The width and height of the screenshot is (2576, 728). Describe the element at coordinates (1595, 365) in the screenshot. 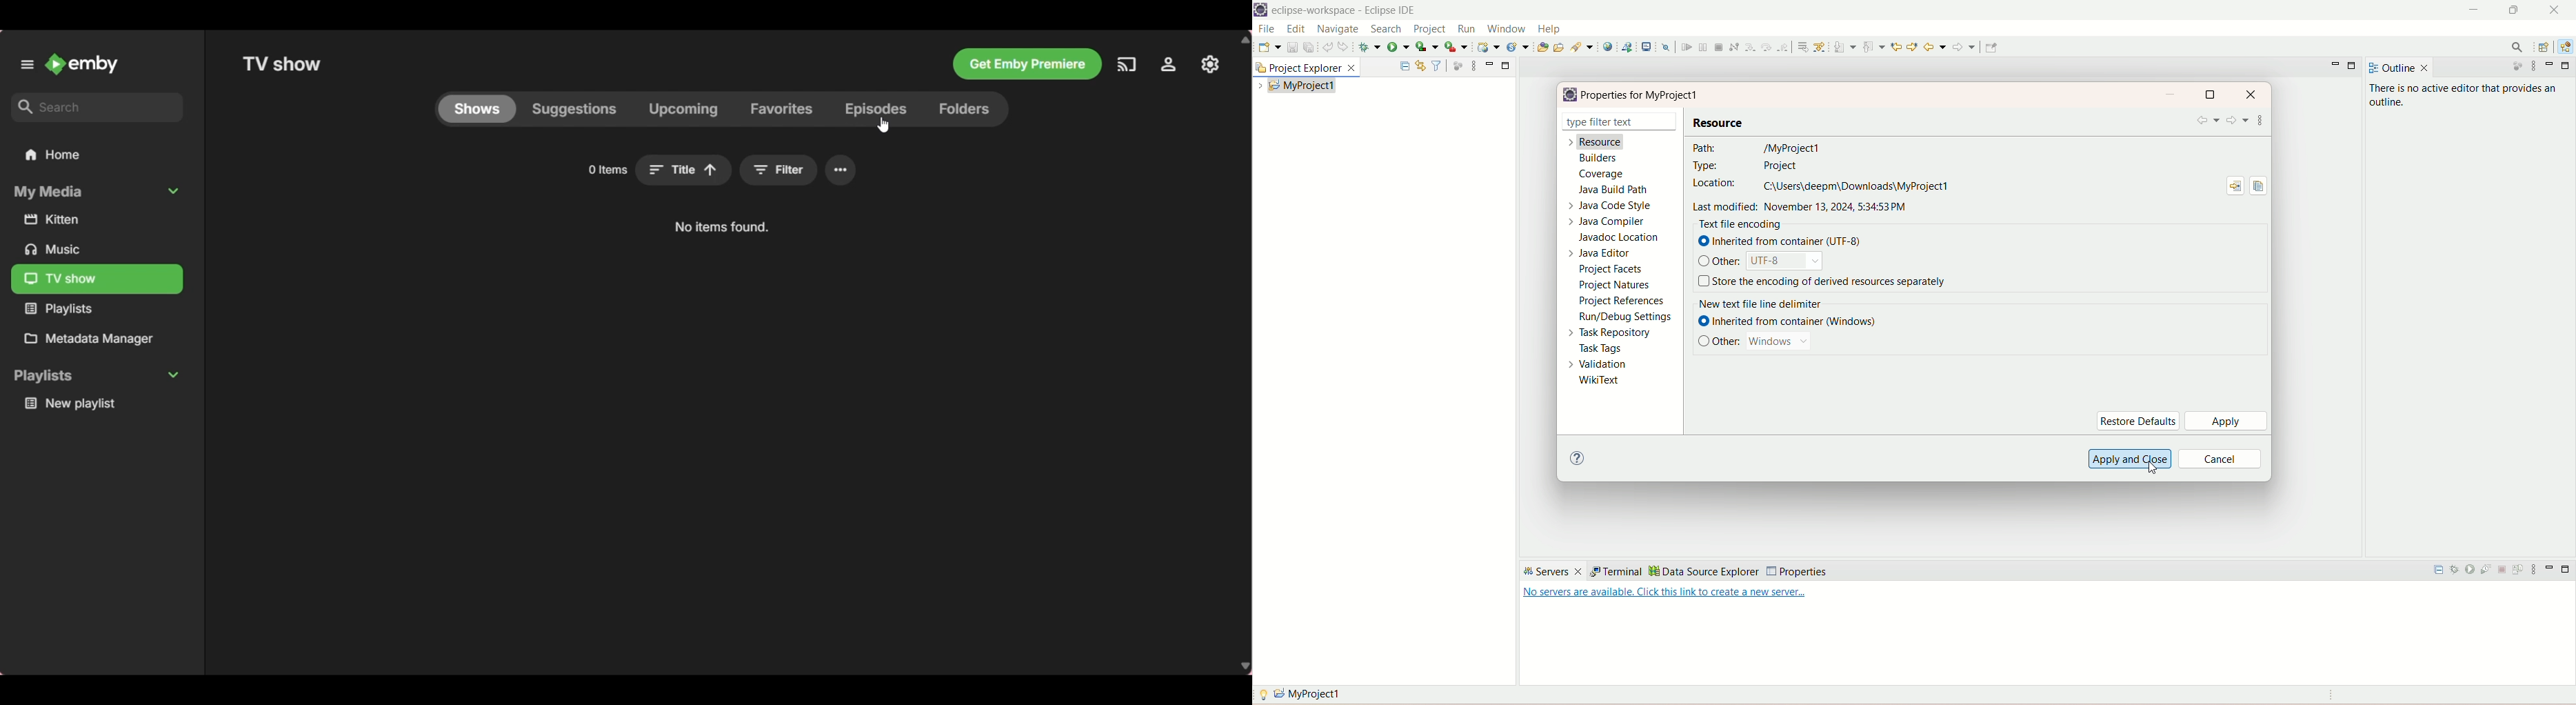

I see `validation` at that location.